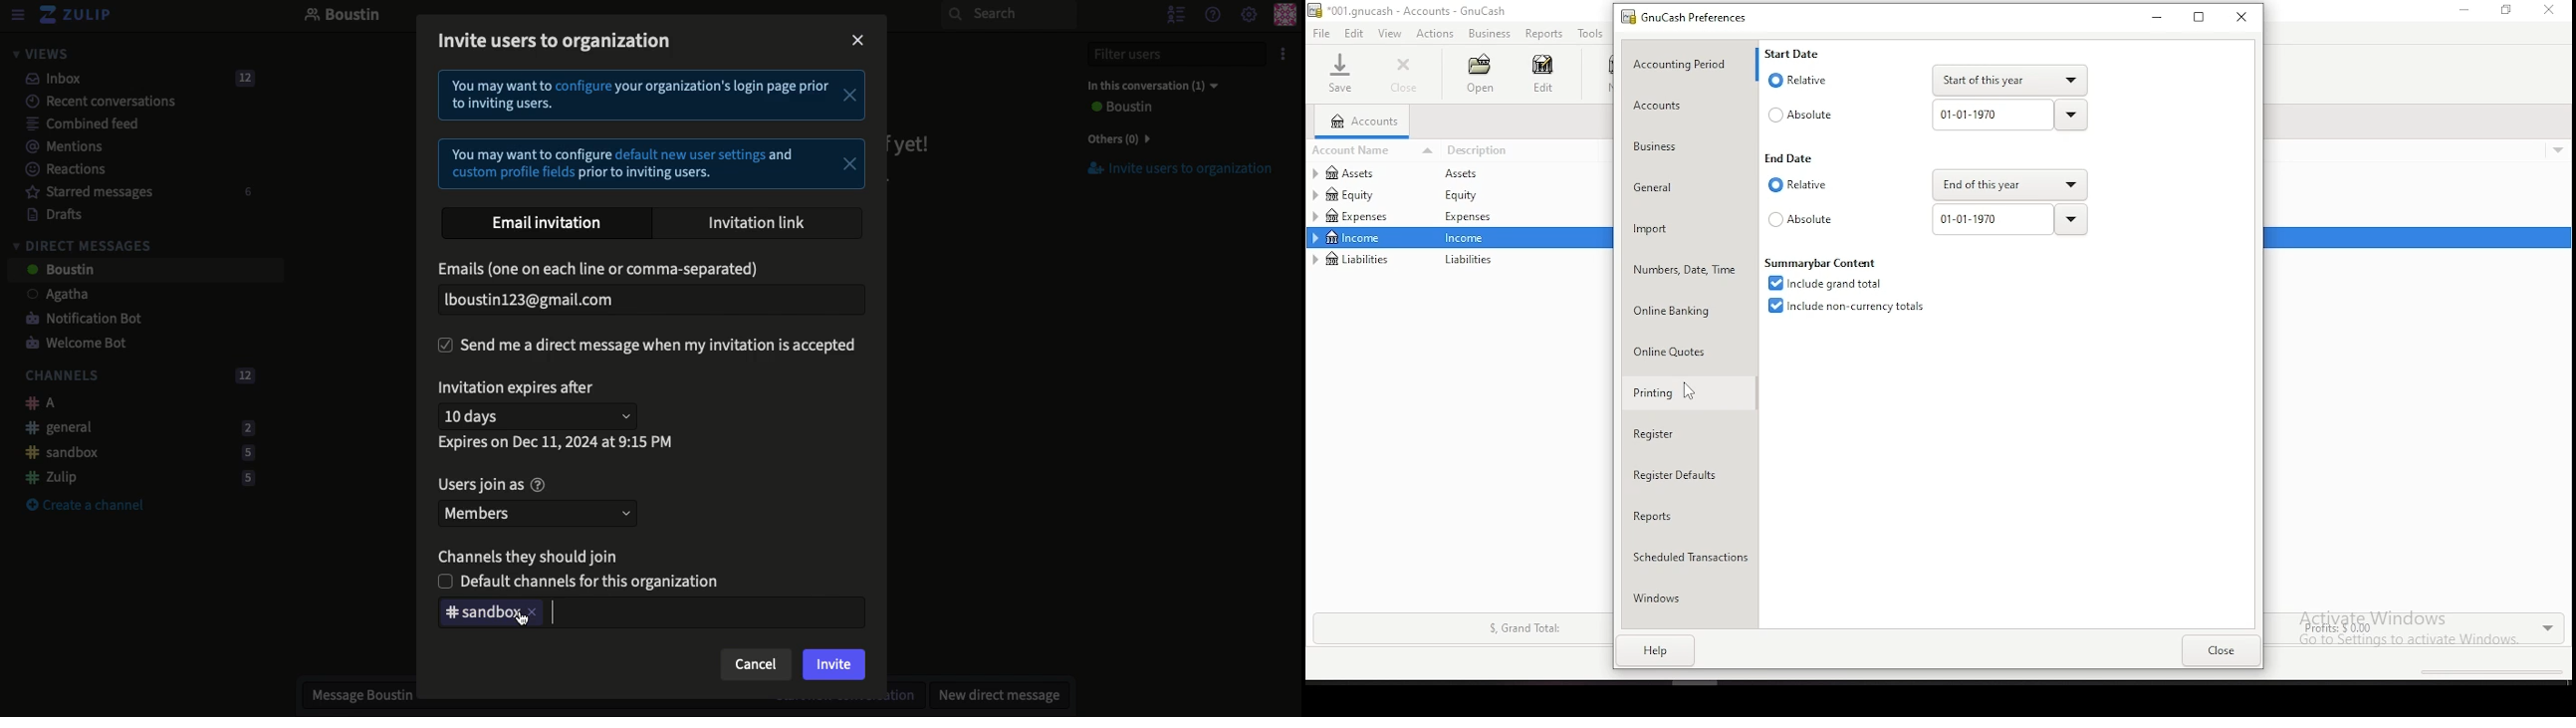 Image resolution: width=2576 pixels, height=728 pixels. I want to click on start date: absolute, so click(1928, 115).